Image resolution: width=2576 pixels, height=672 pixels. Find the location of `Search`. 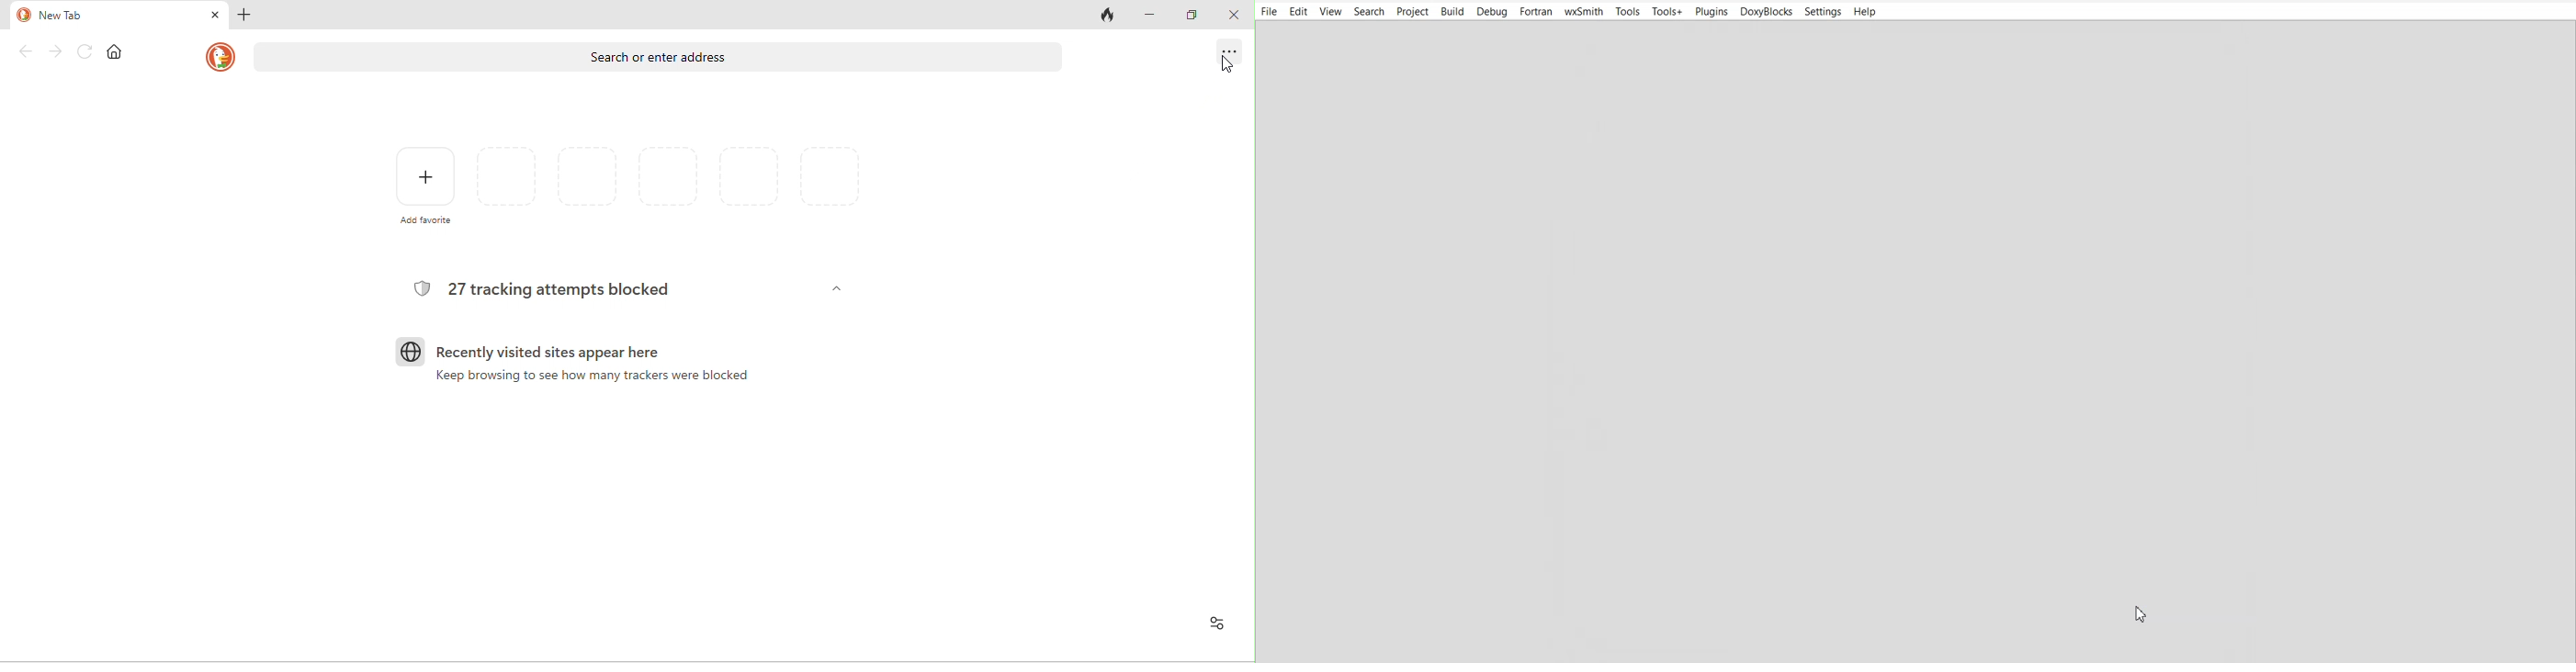

Search is located at coordinates (1370, 11).